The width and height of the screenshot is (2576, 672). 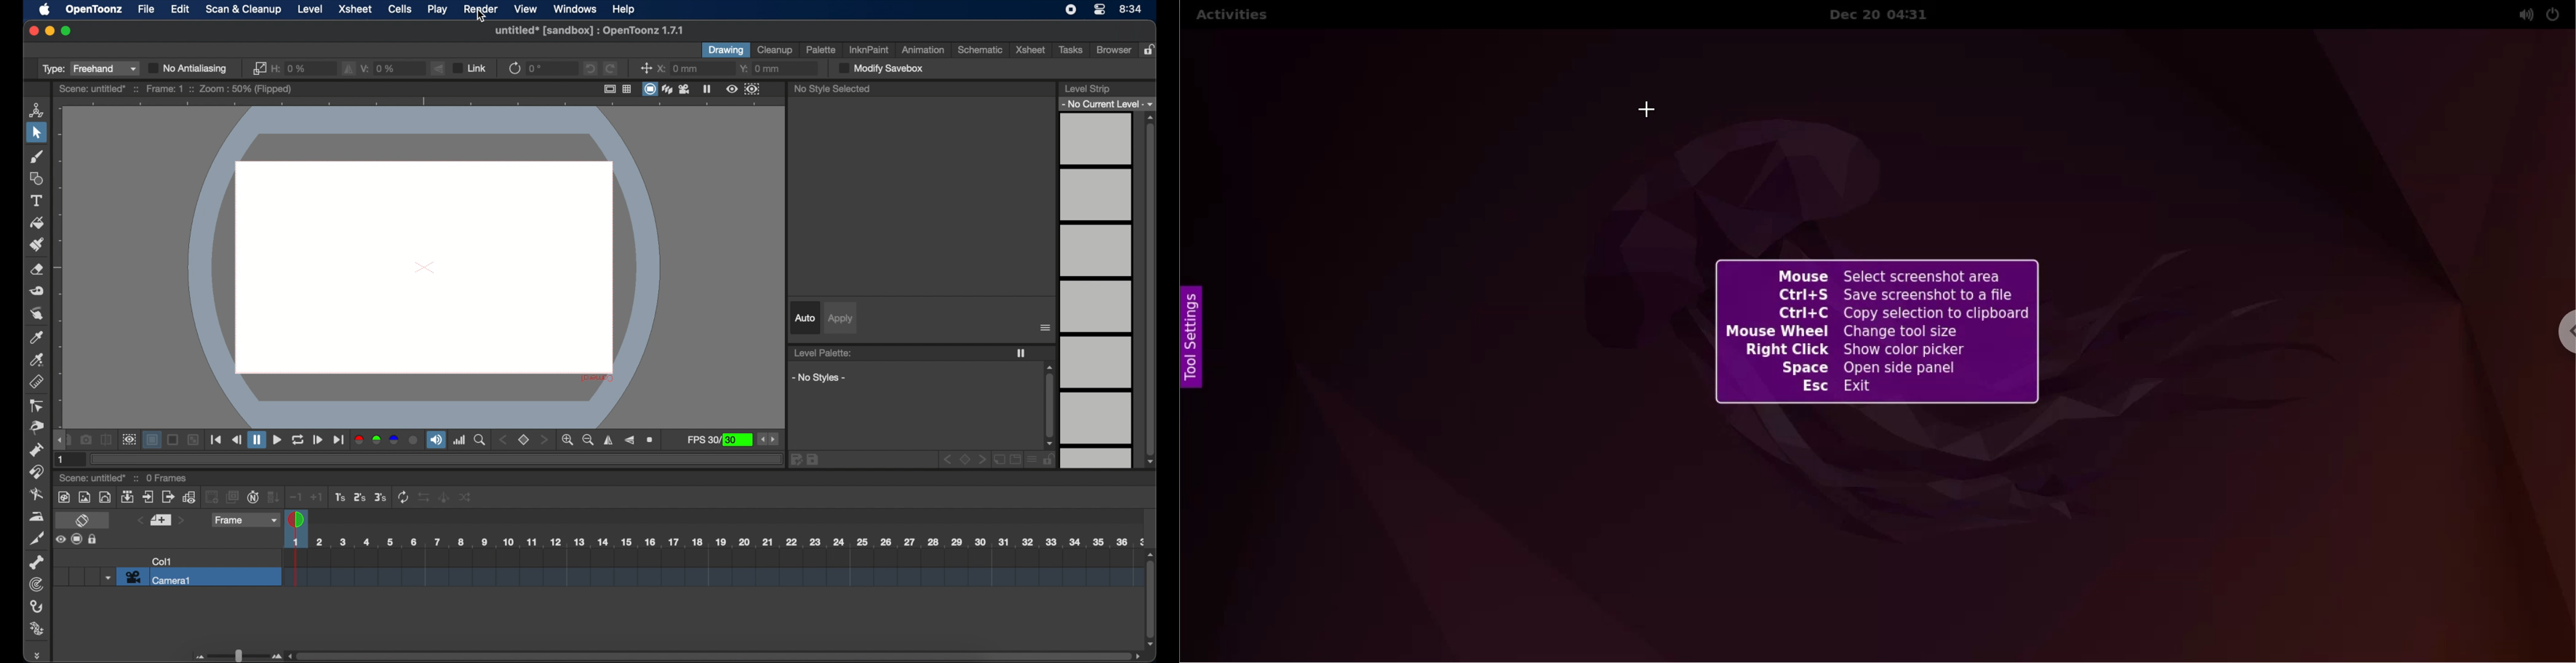 What do you see at coordinates (819, 378) in the screenshot?
I see `no styles` at bounding box center [819, 378].